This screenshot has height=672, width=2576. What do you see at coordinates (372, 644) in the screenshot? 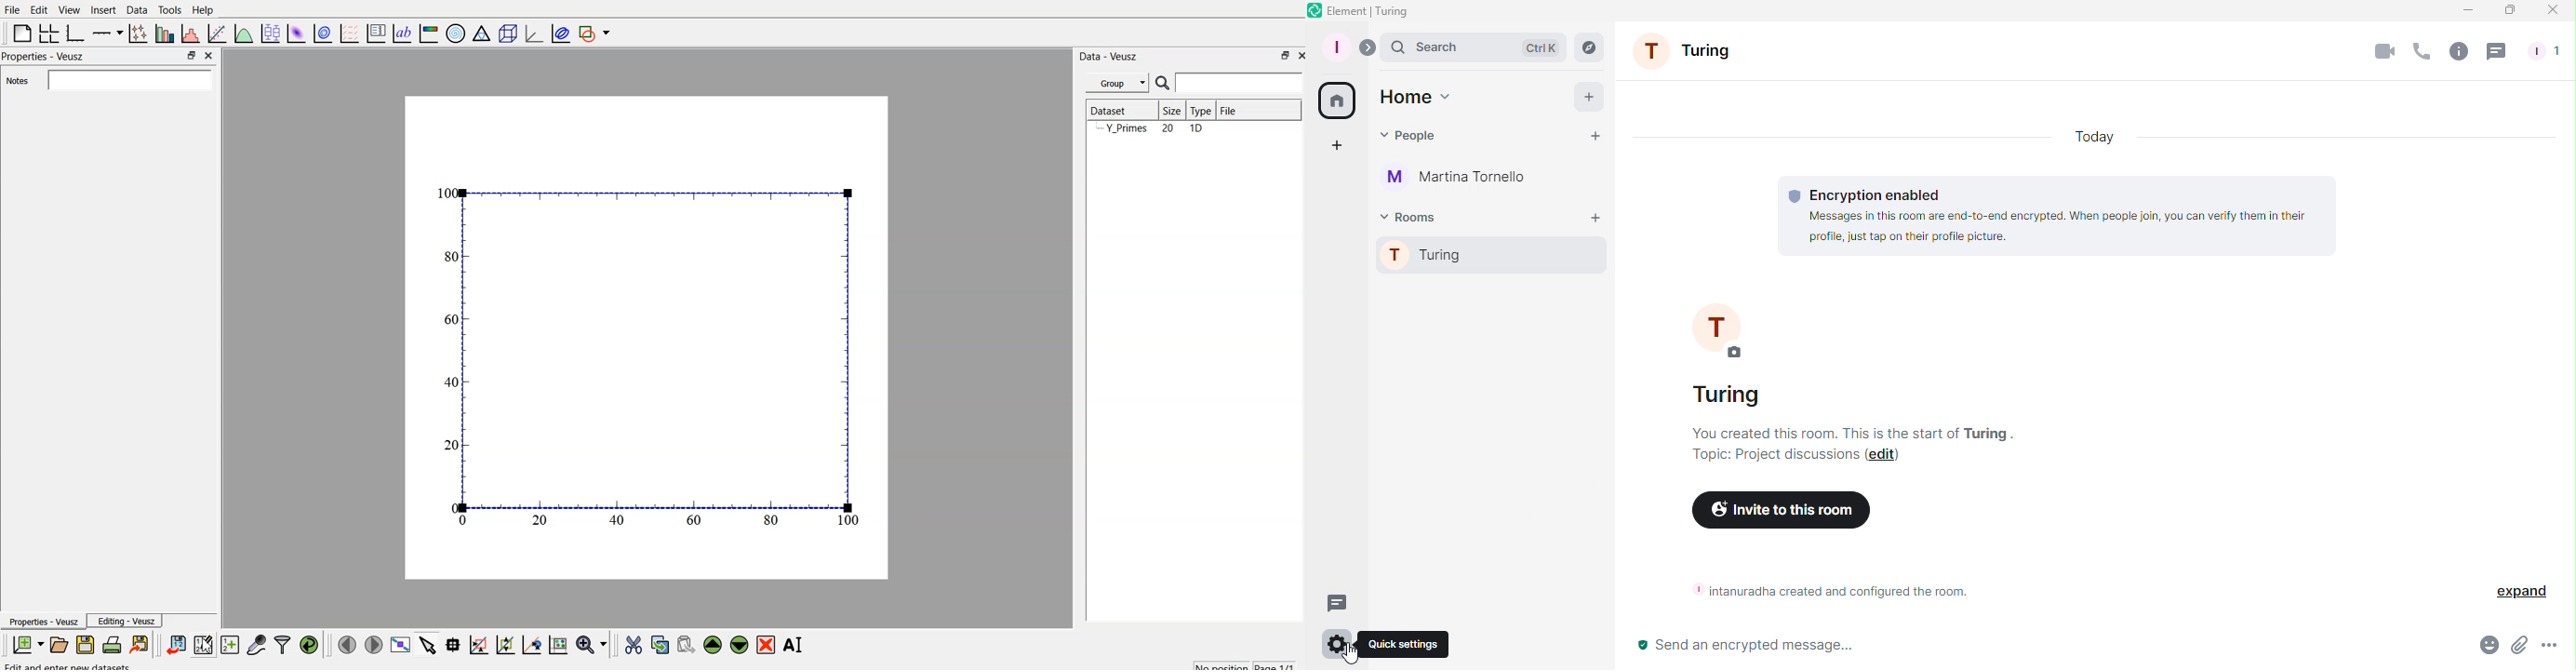
I see `move to the next page` at bounding box center [372, 644].